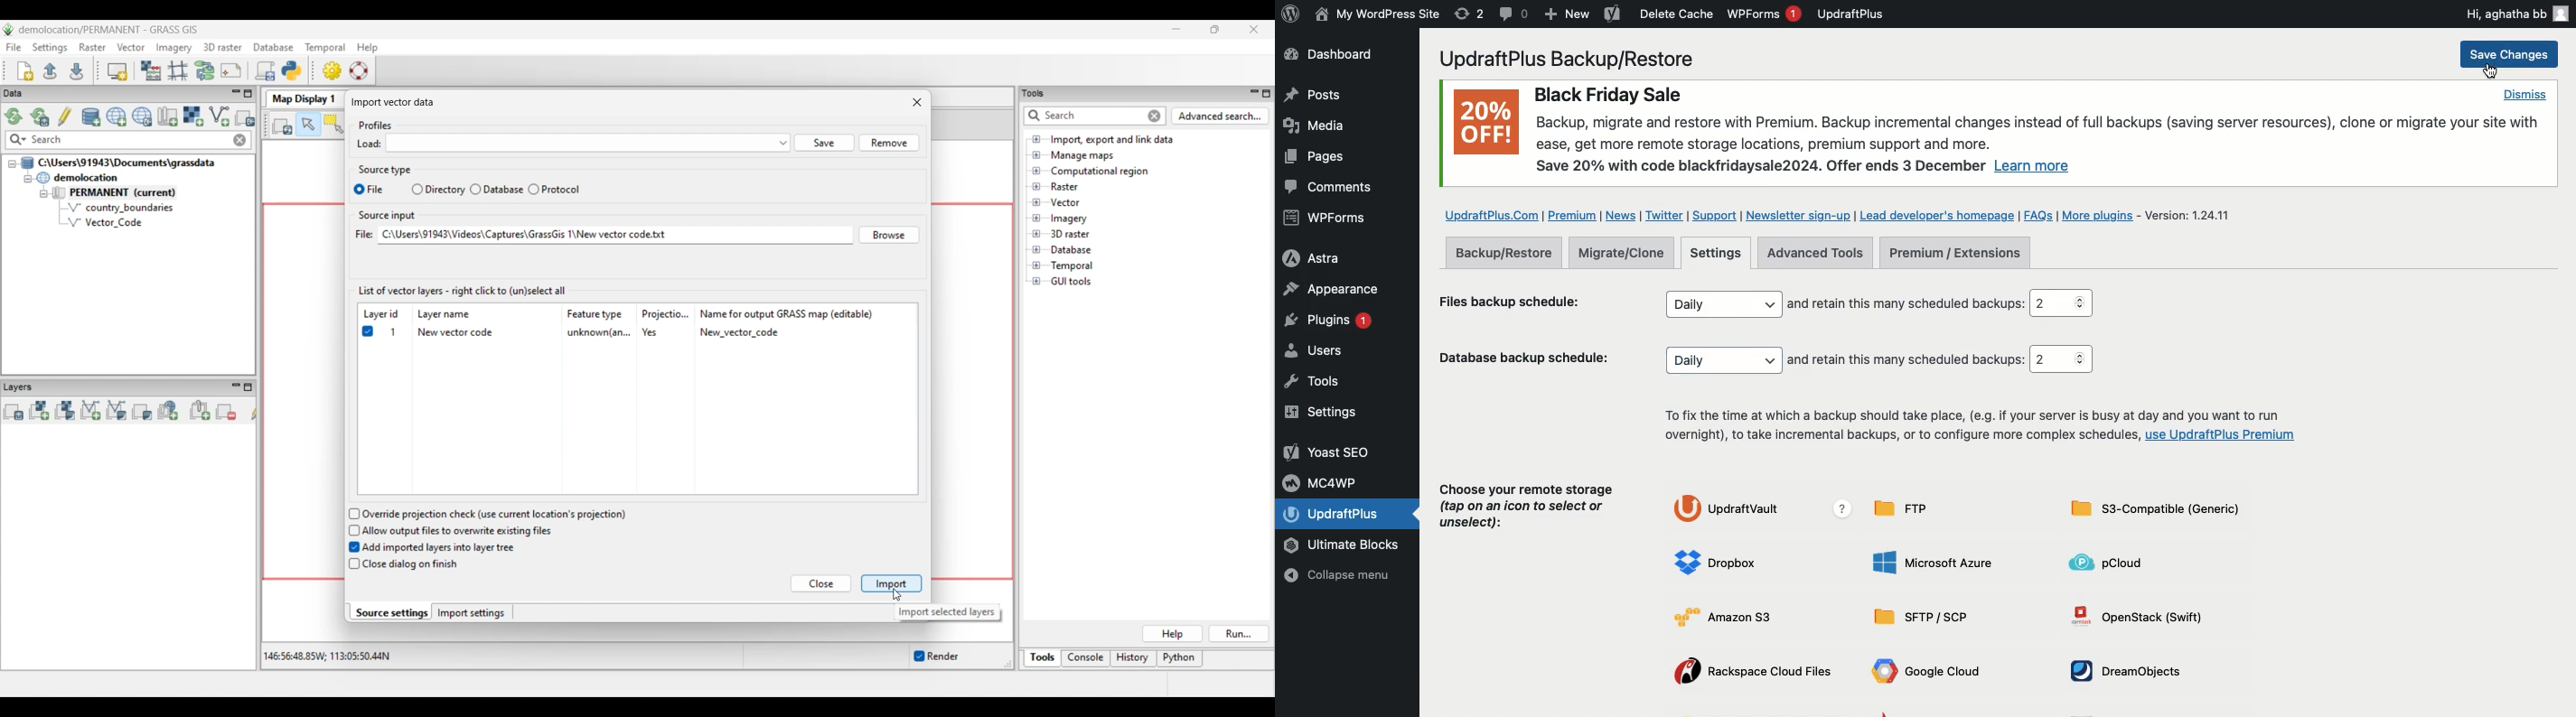 The width and height of the screenshot is (2576, 728). I want to click on Settings, so click(1326, 413).